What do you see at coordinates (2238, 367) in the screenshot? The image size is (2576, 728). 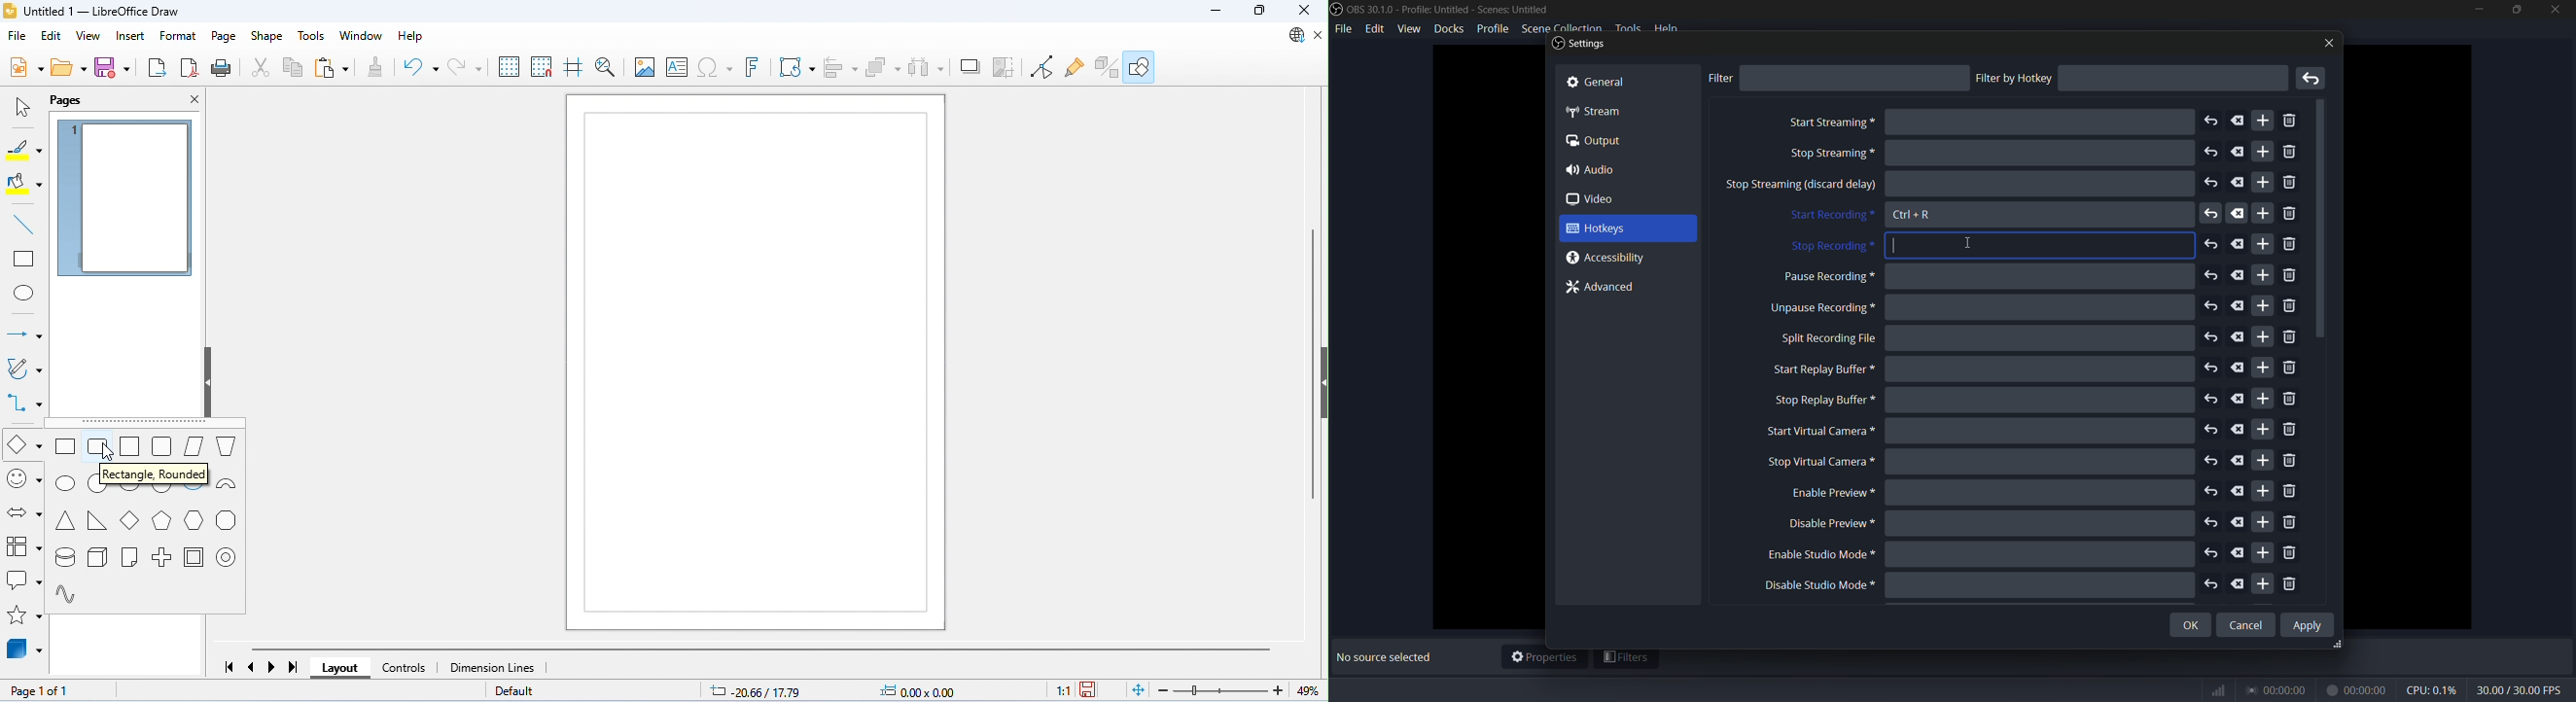 I see `delete` at bounding box center [2238, 367].